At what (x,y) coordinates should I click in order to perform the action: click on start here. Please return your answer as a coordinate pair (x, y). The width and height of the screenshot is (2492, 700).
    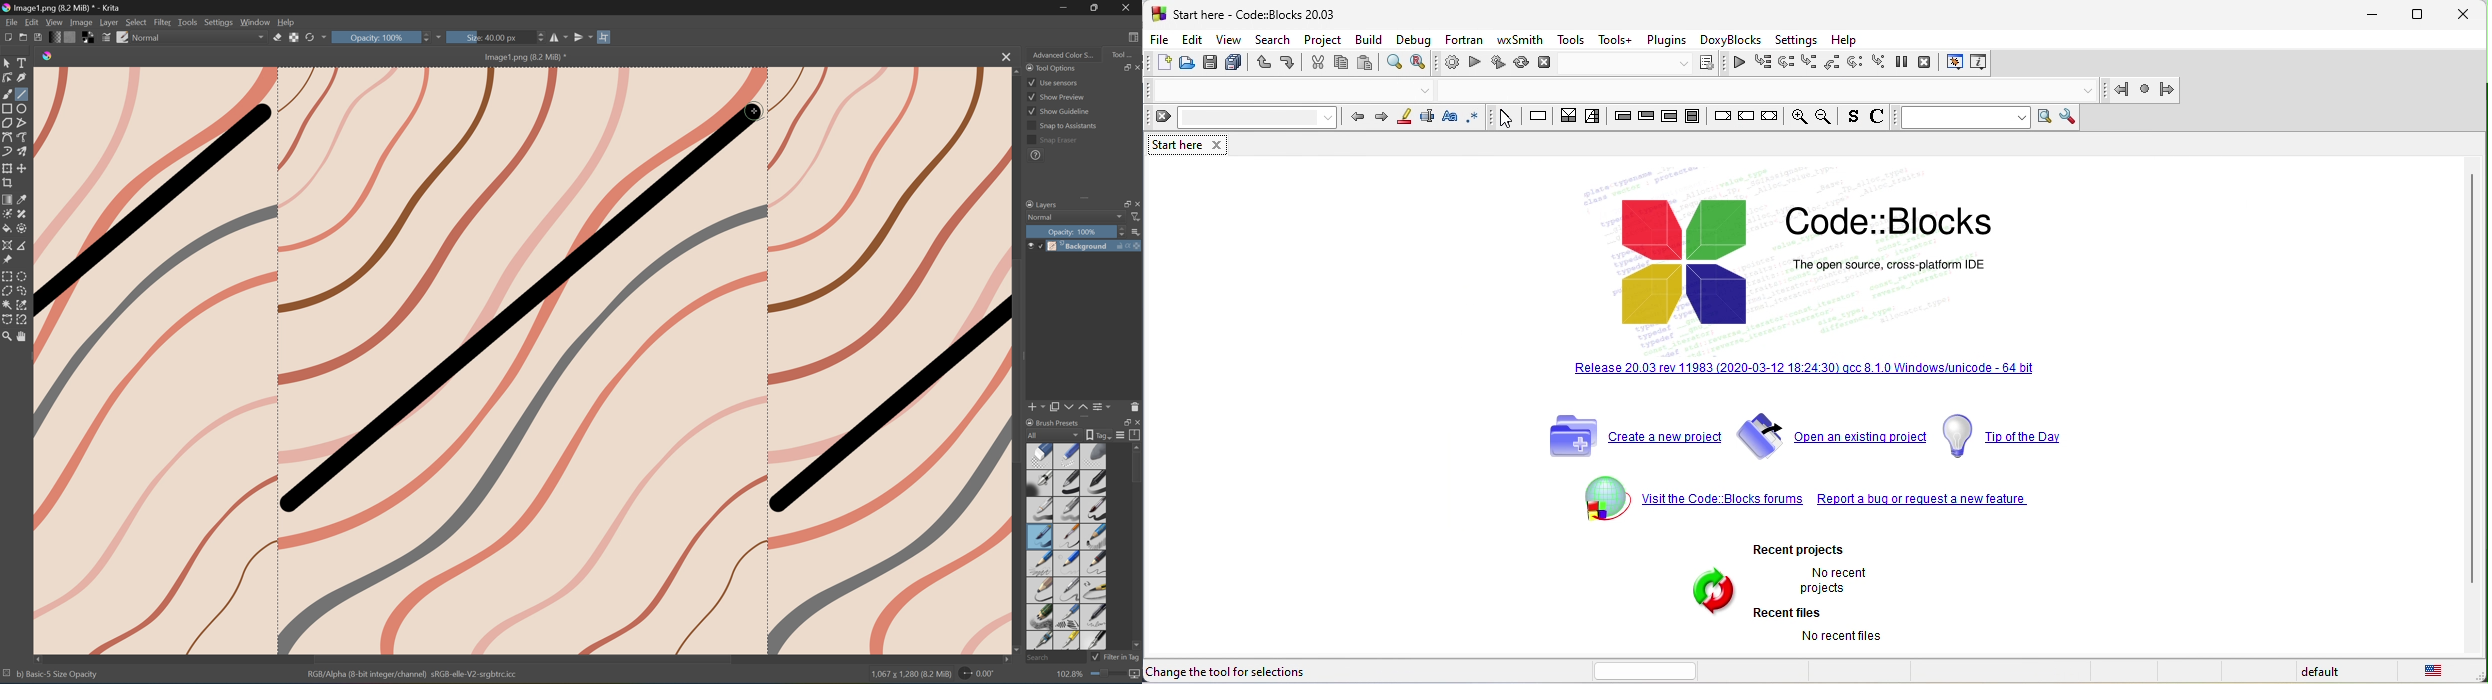
    Looking at the image, I should click on (1174, 145).